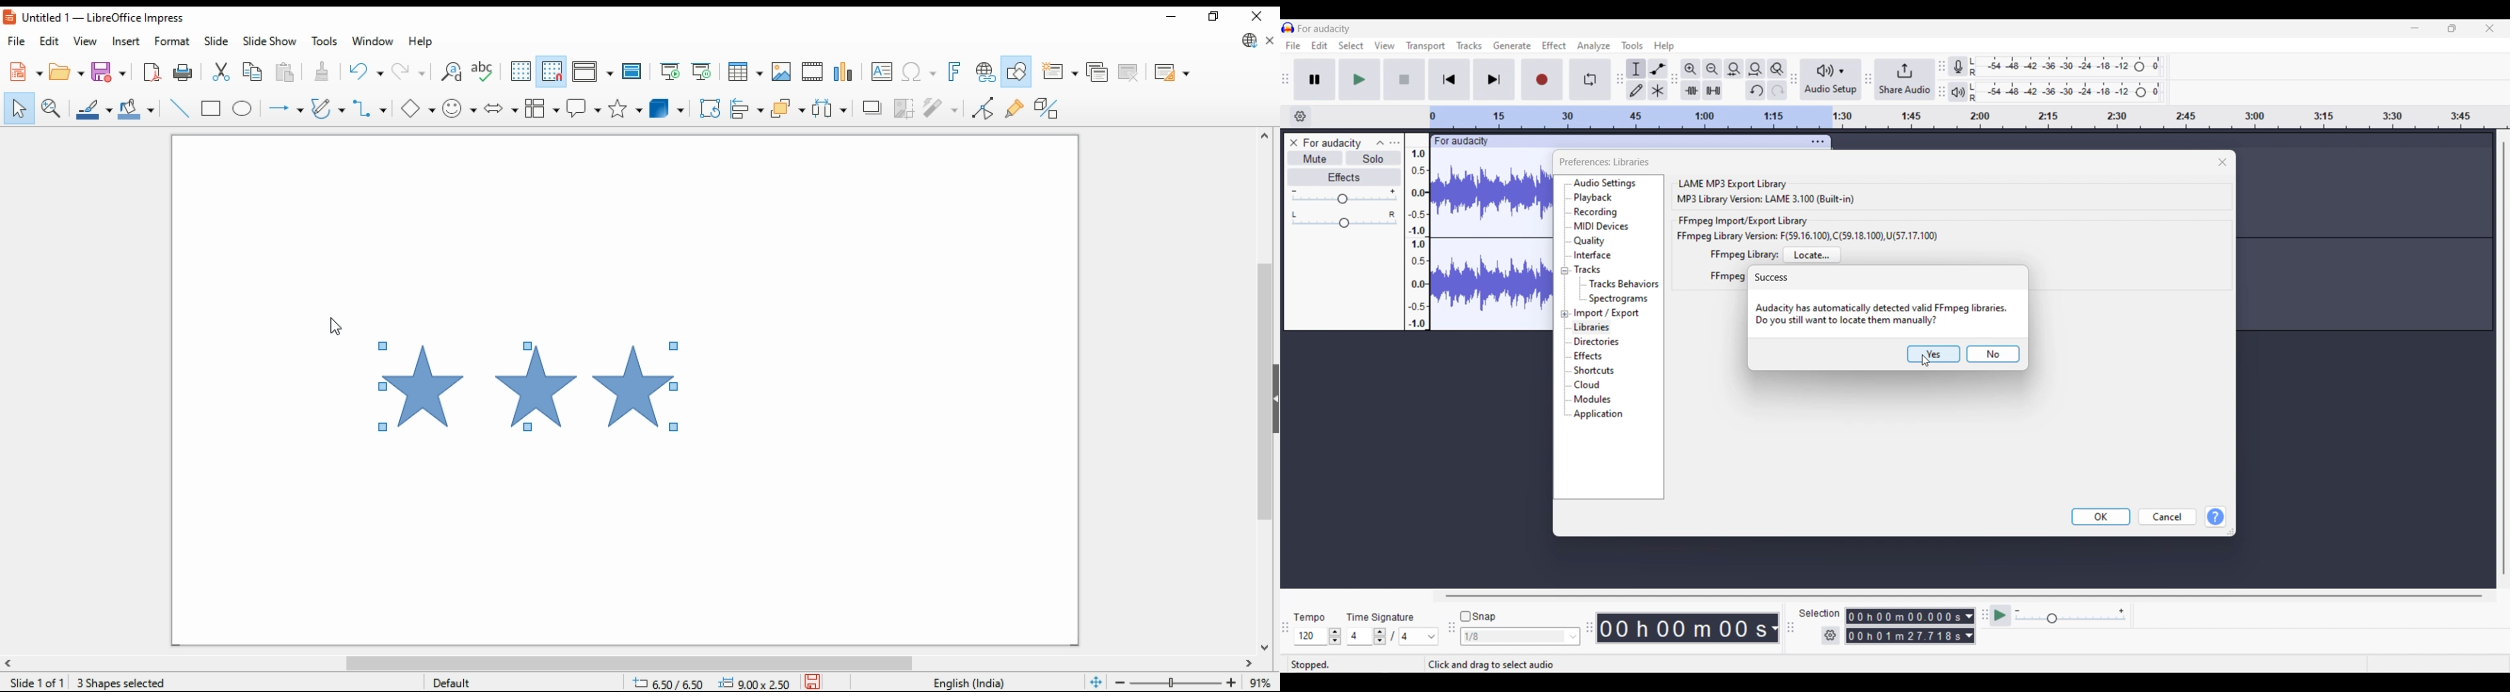 This screenshot has width=2520, height=700. What do you see at coordinates (1658, 90) in the screenshot?
I see `Multi tool` at bounding box center [1658, 90].